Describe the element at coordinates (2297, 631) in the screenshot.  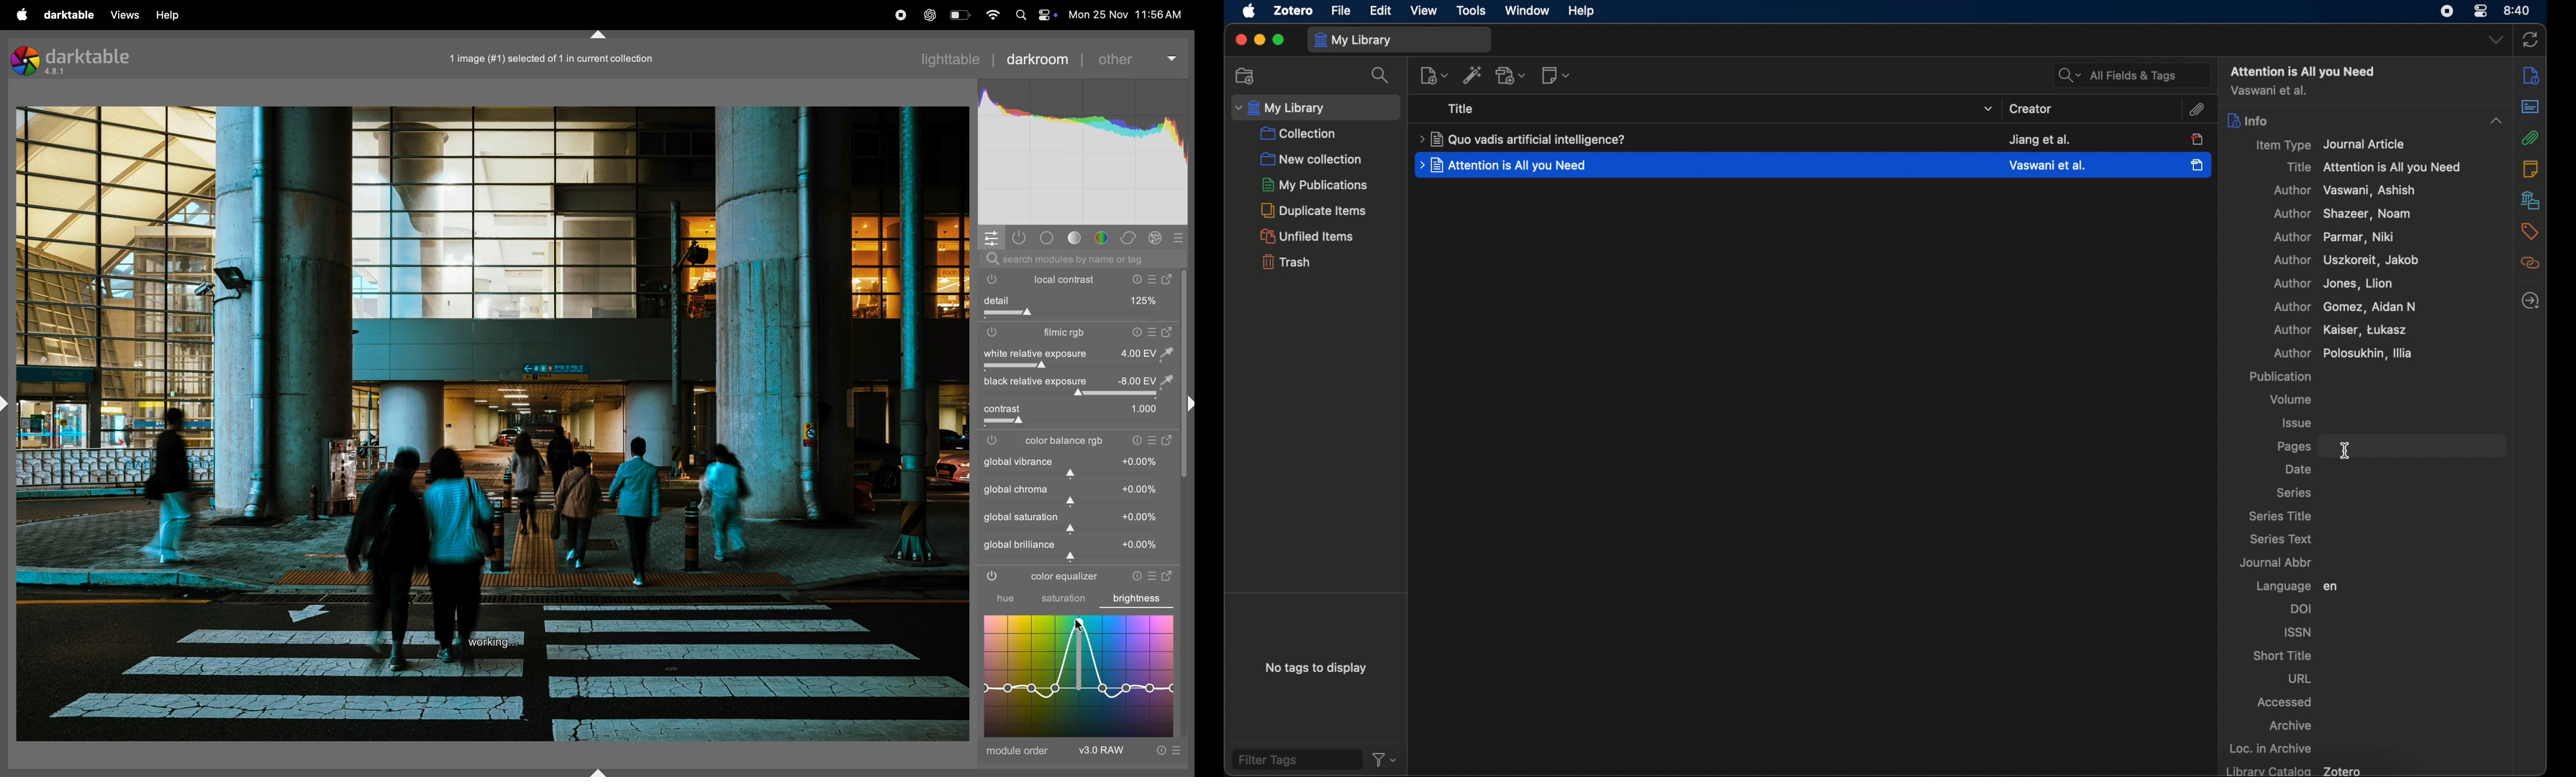
I see `issn` at that location.